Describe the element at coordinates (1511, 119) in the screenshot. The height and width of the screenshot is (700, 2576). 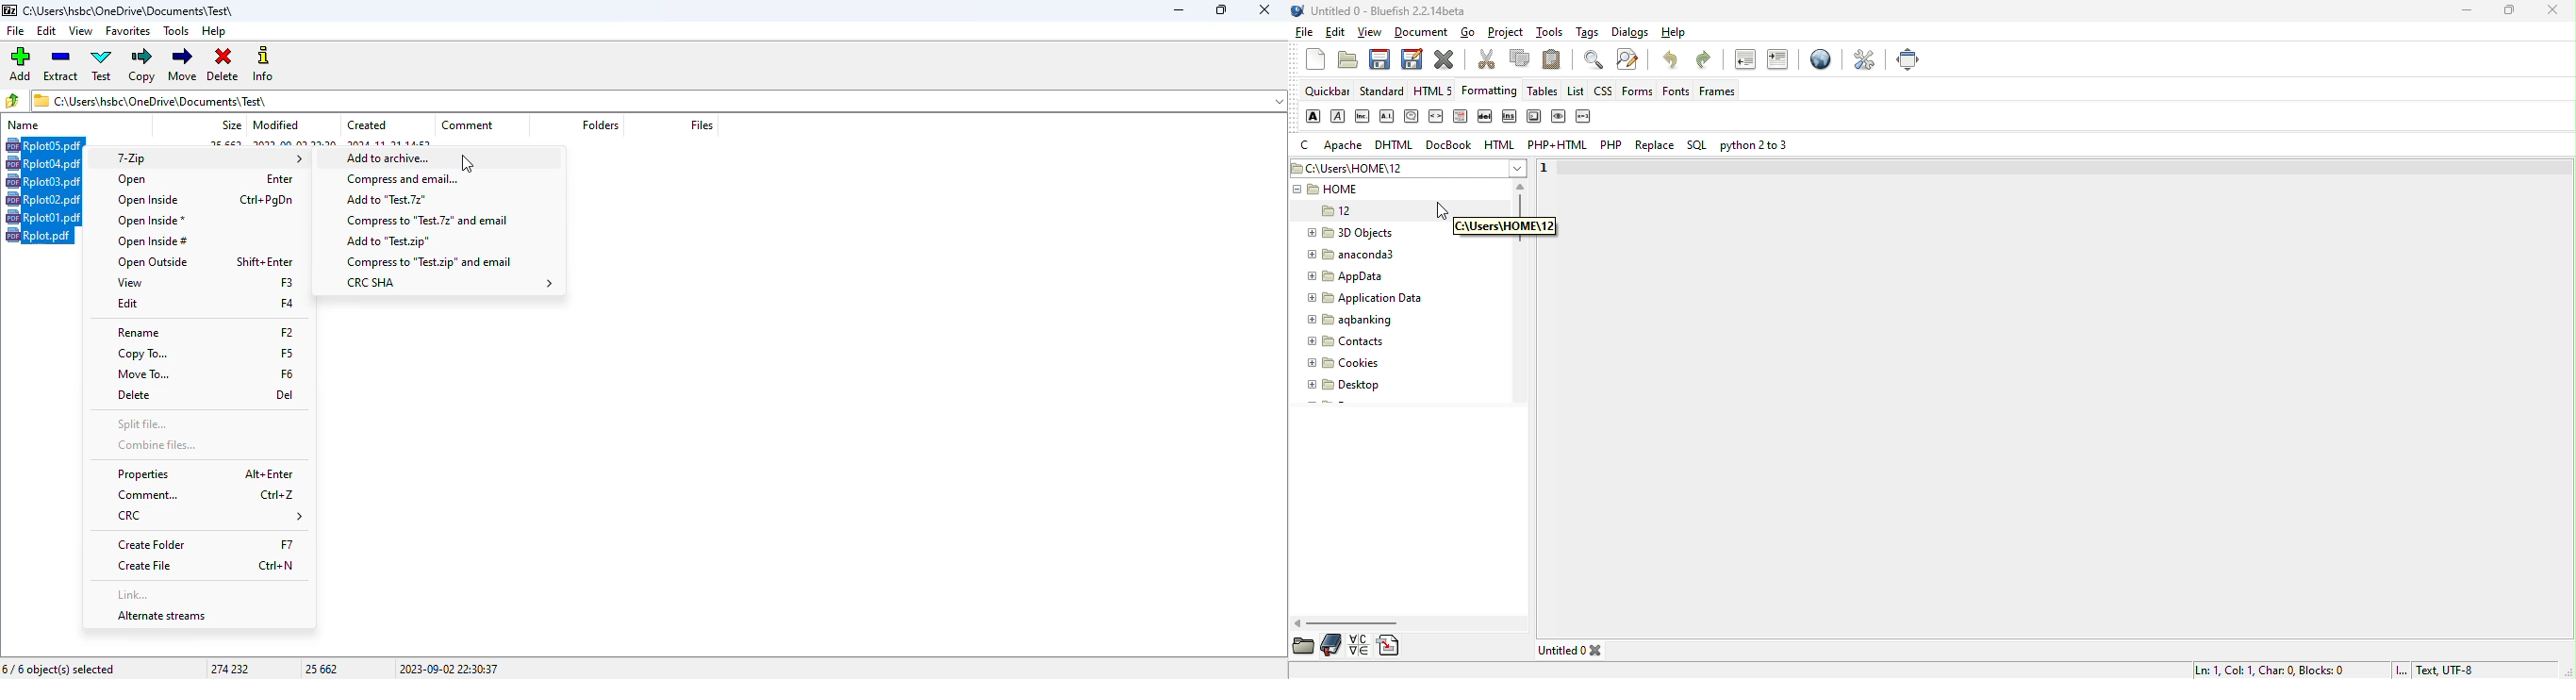
I see `insert` at that location.